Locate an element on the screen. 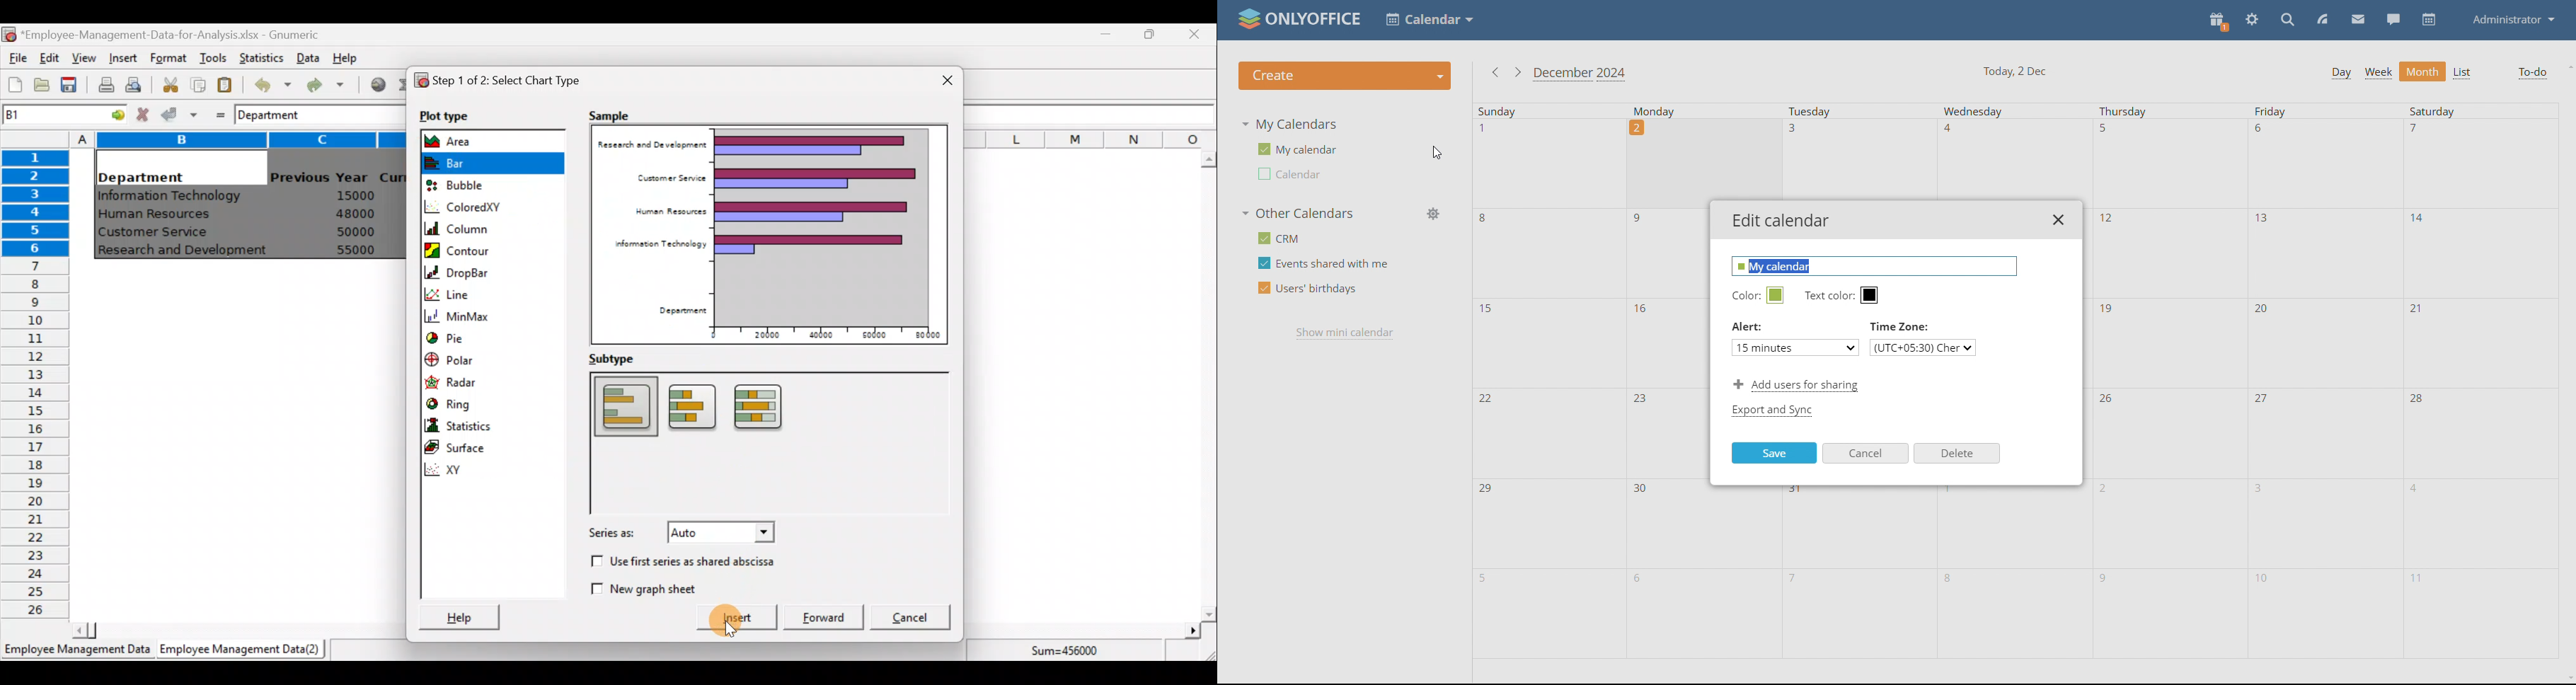 This screenshot has height=700, width=2576. saturday is located at coordinates (2482, 108).